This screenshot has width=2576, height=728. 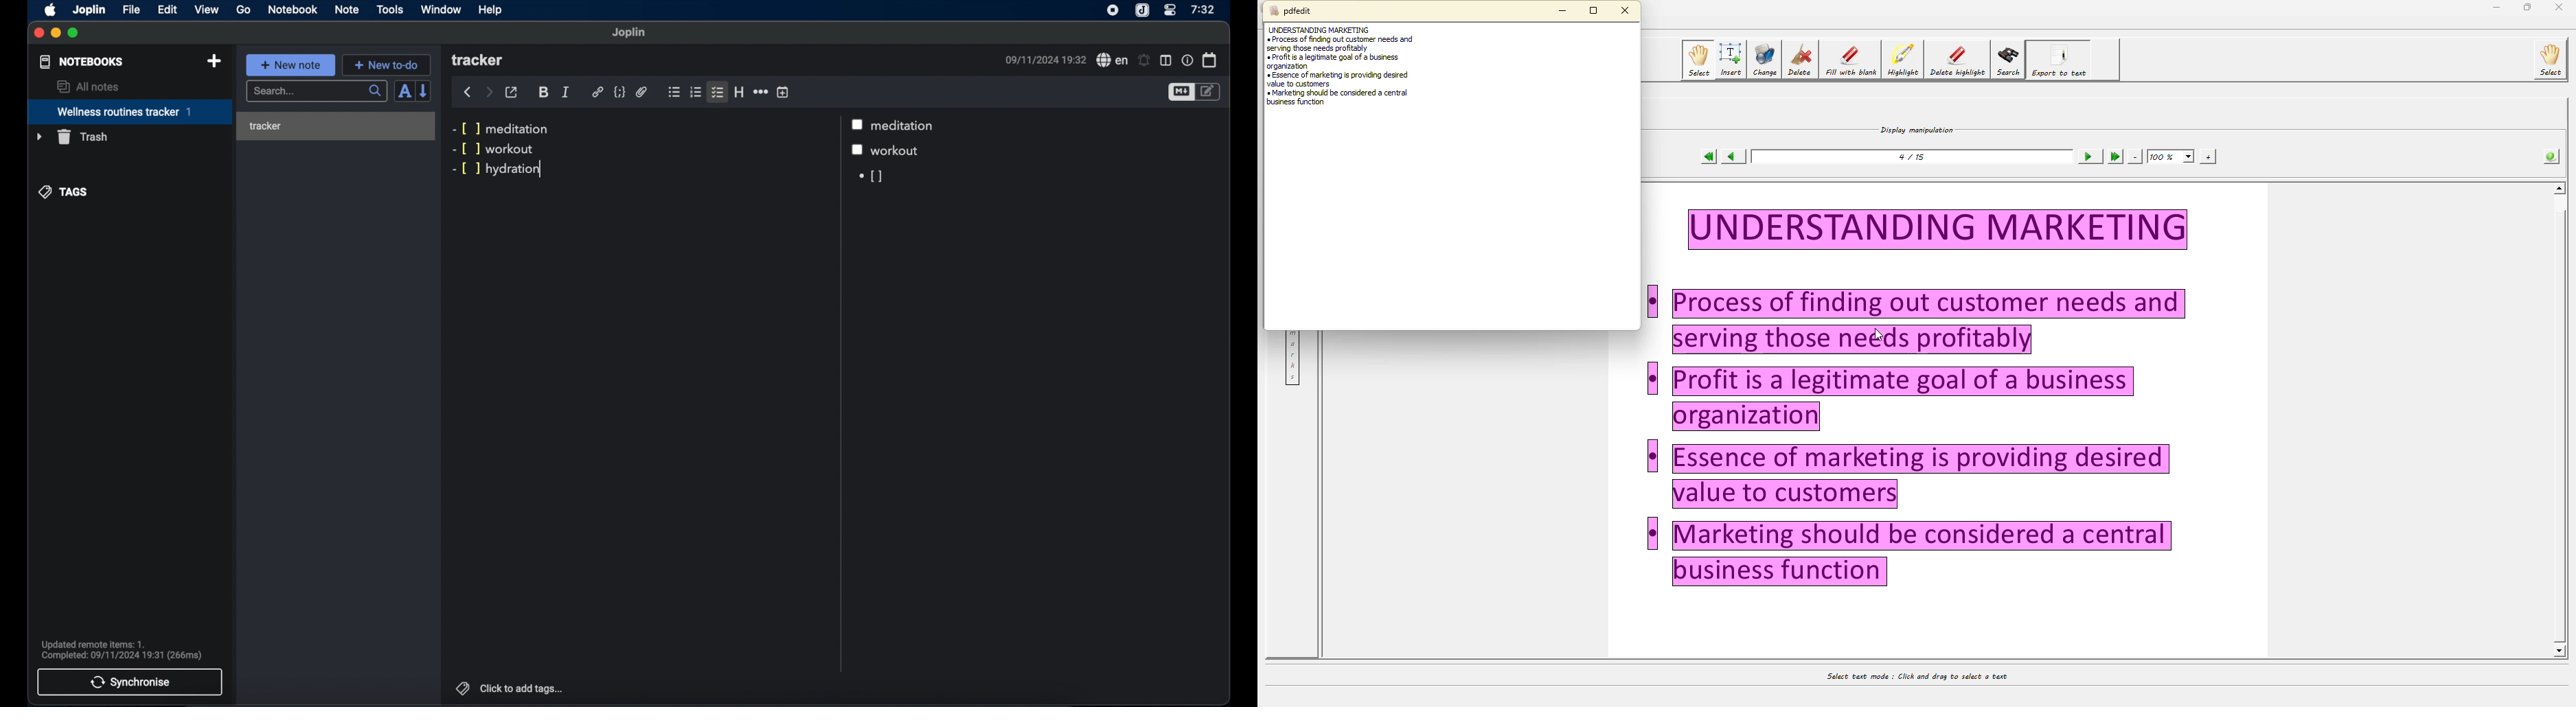 What do you see at coordinates (497, 170) in the screenshot?
I see `-[ ] hydration` at bounding box center [497, 170].